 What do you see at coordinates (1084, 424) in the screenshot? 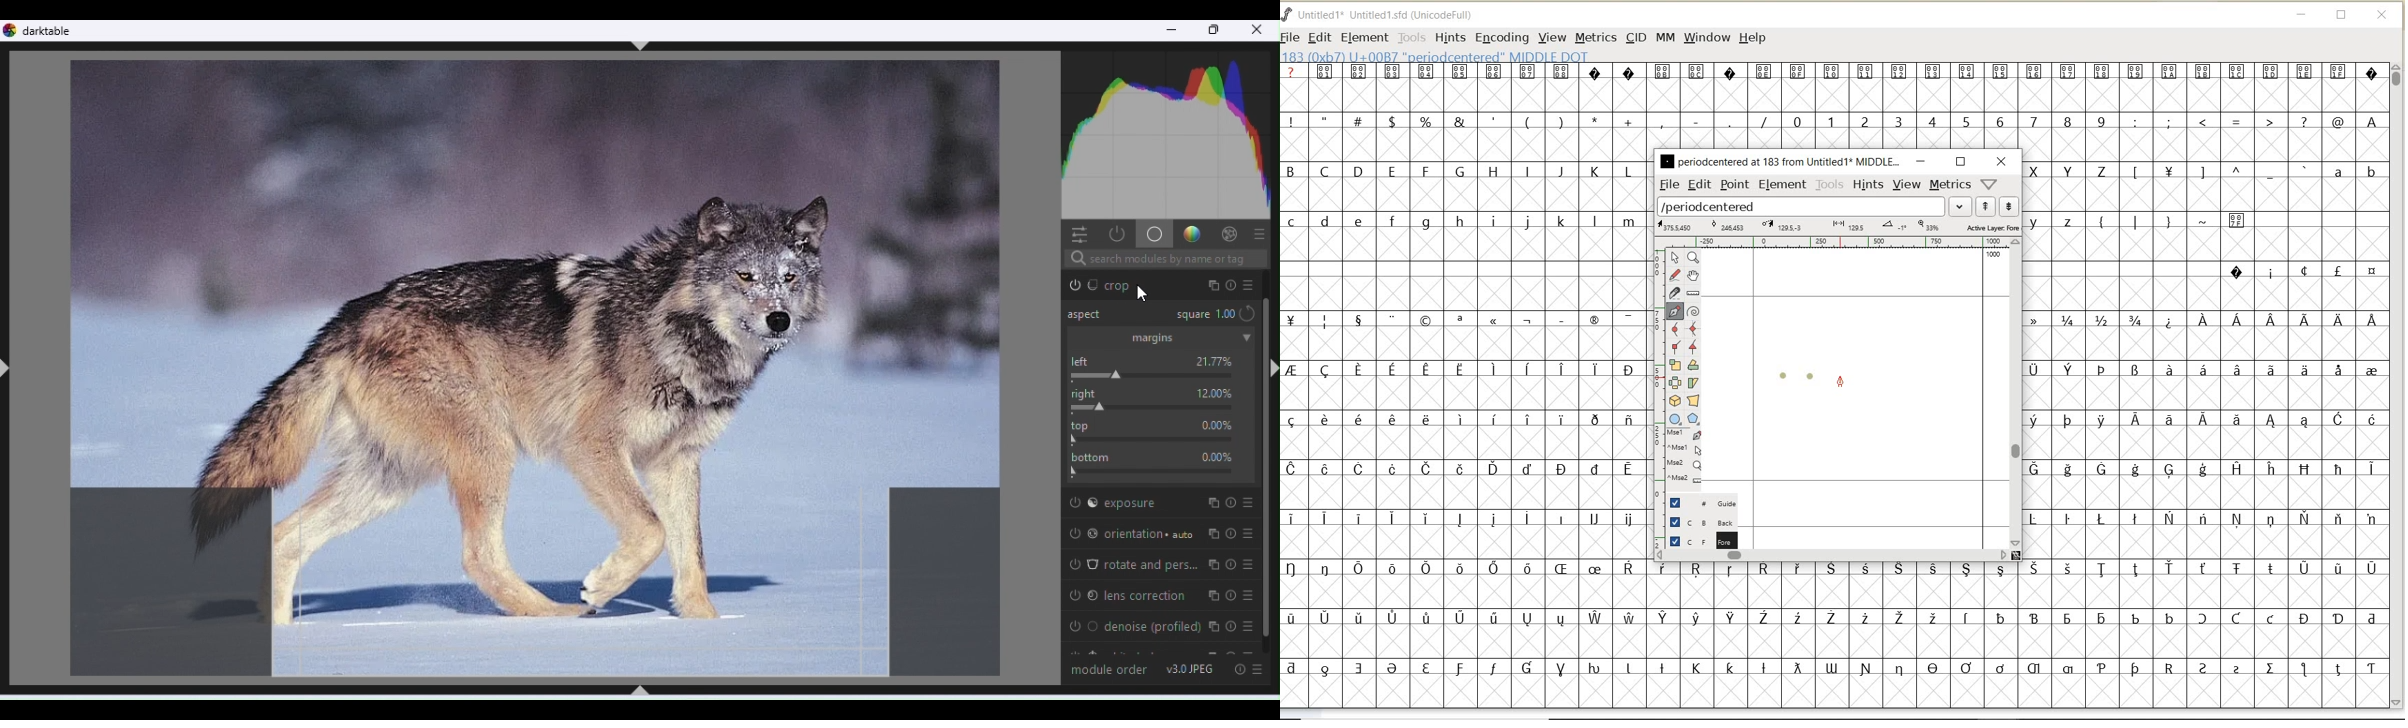
I see `top` at bounding box center [1084, 424].